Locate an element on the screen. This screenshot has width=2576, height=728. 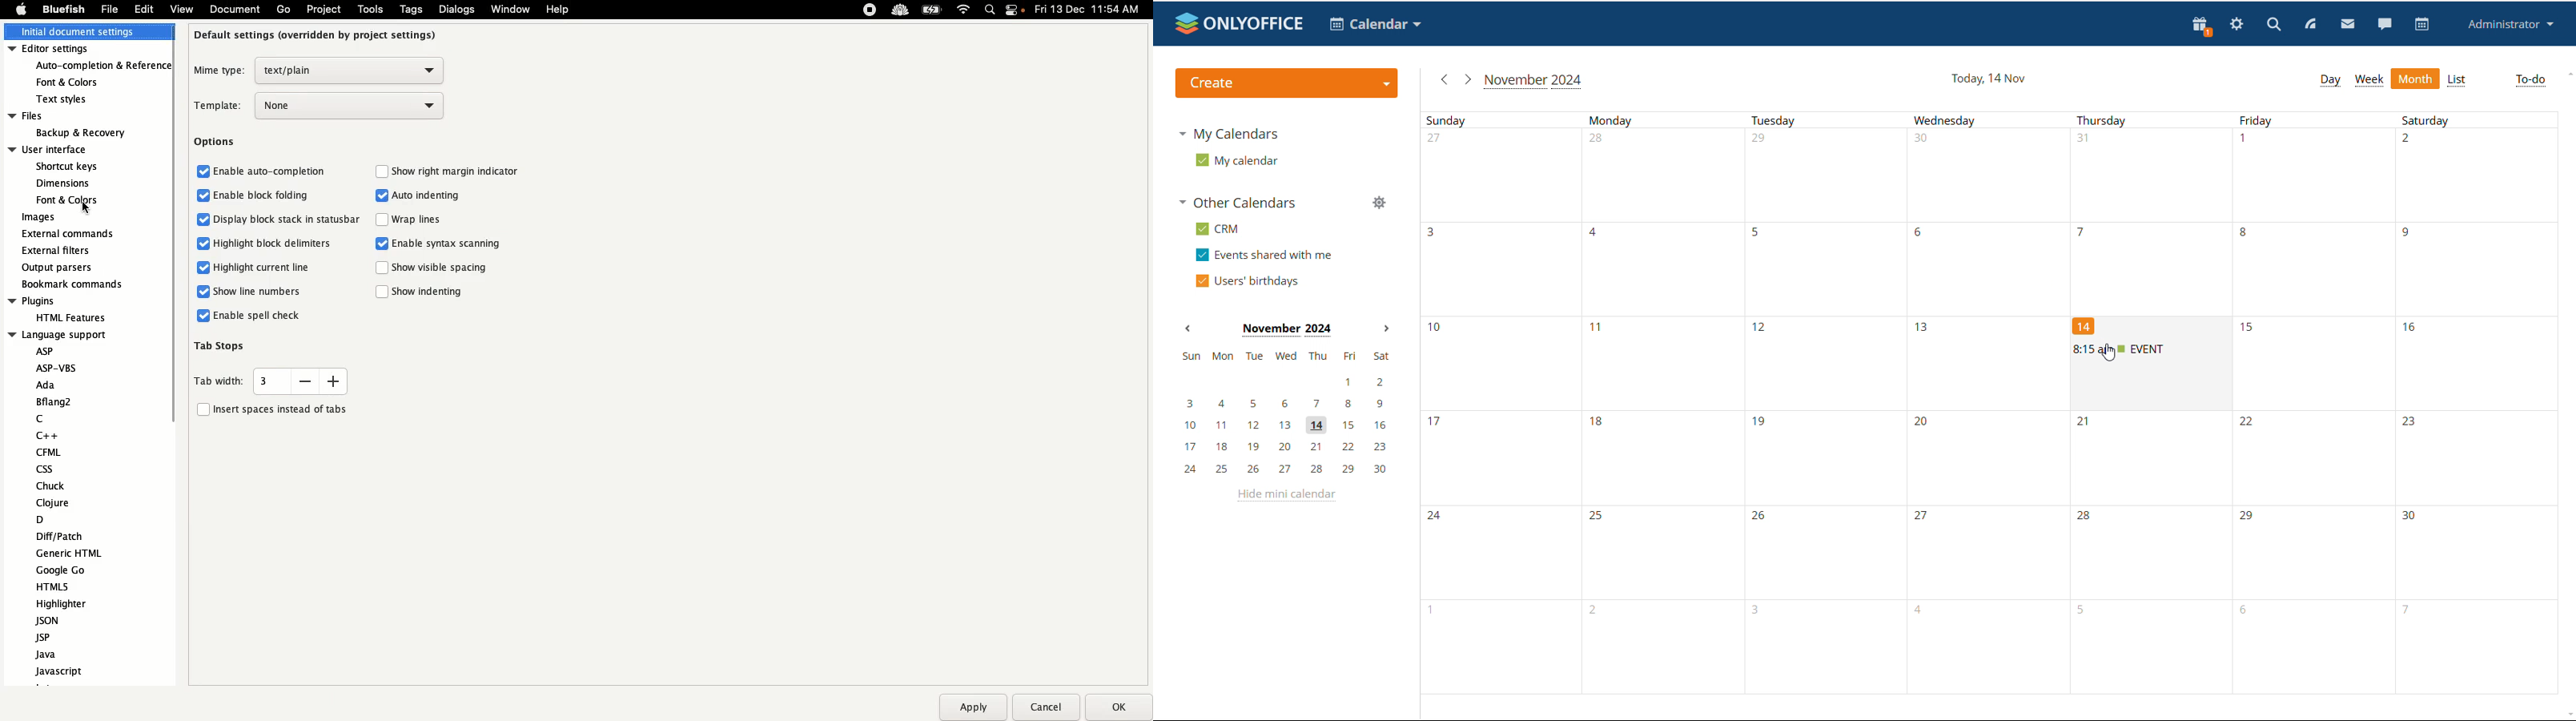
list view is located at coordinates (2459, 80).